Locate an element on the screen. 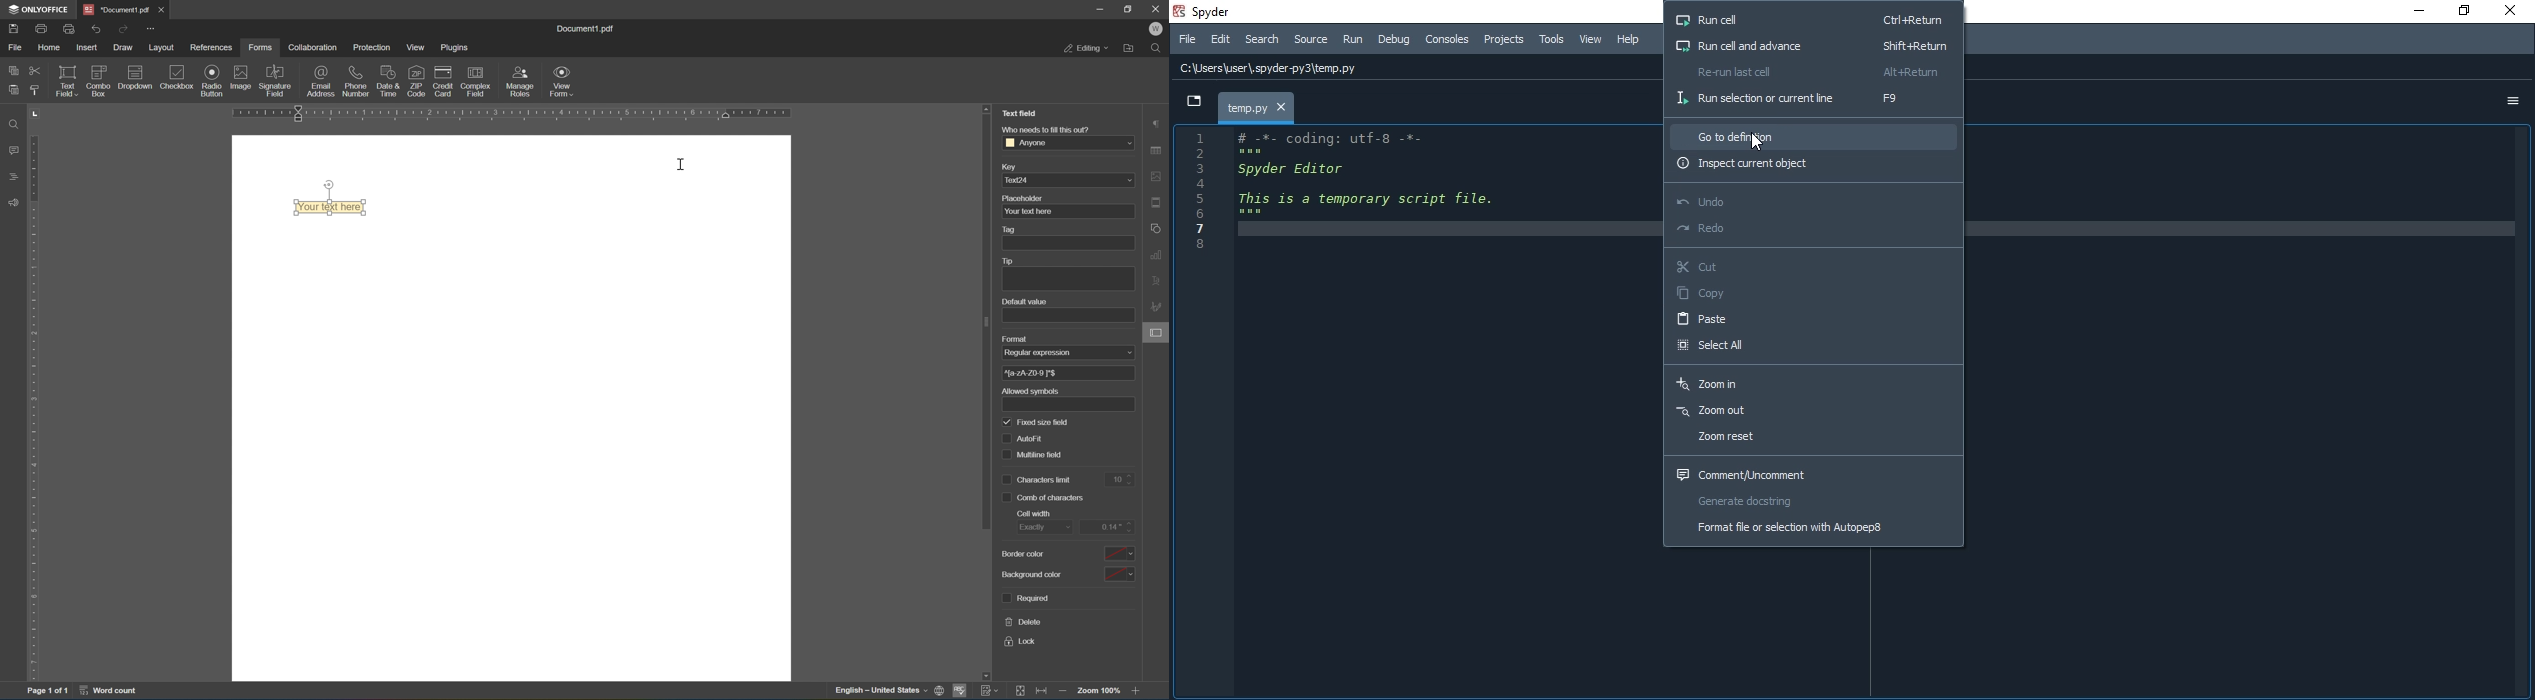  Paste is located at coordinates (1812, 320).